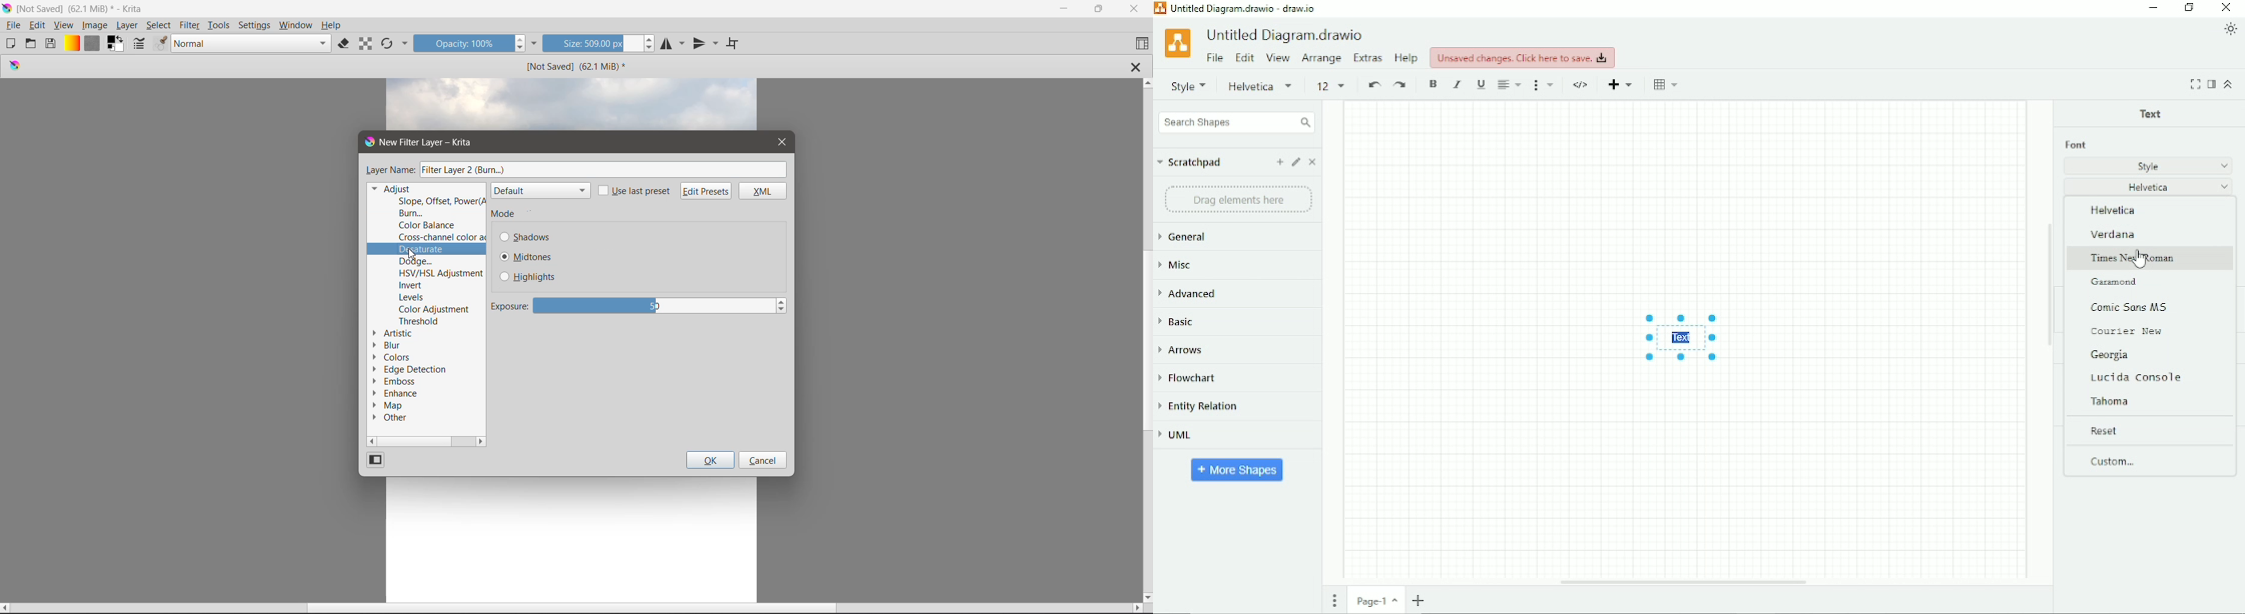 This screenshot has width=2268, height=616. Describe the element at coordinates (392, 357) in the screenshot. I see `Colors` at that location.